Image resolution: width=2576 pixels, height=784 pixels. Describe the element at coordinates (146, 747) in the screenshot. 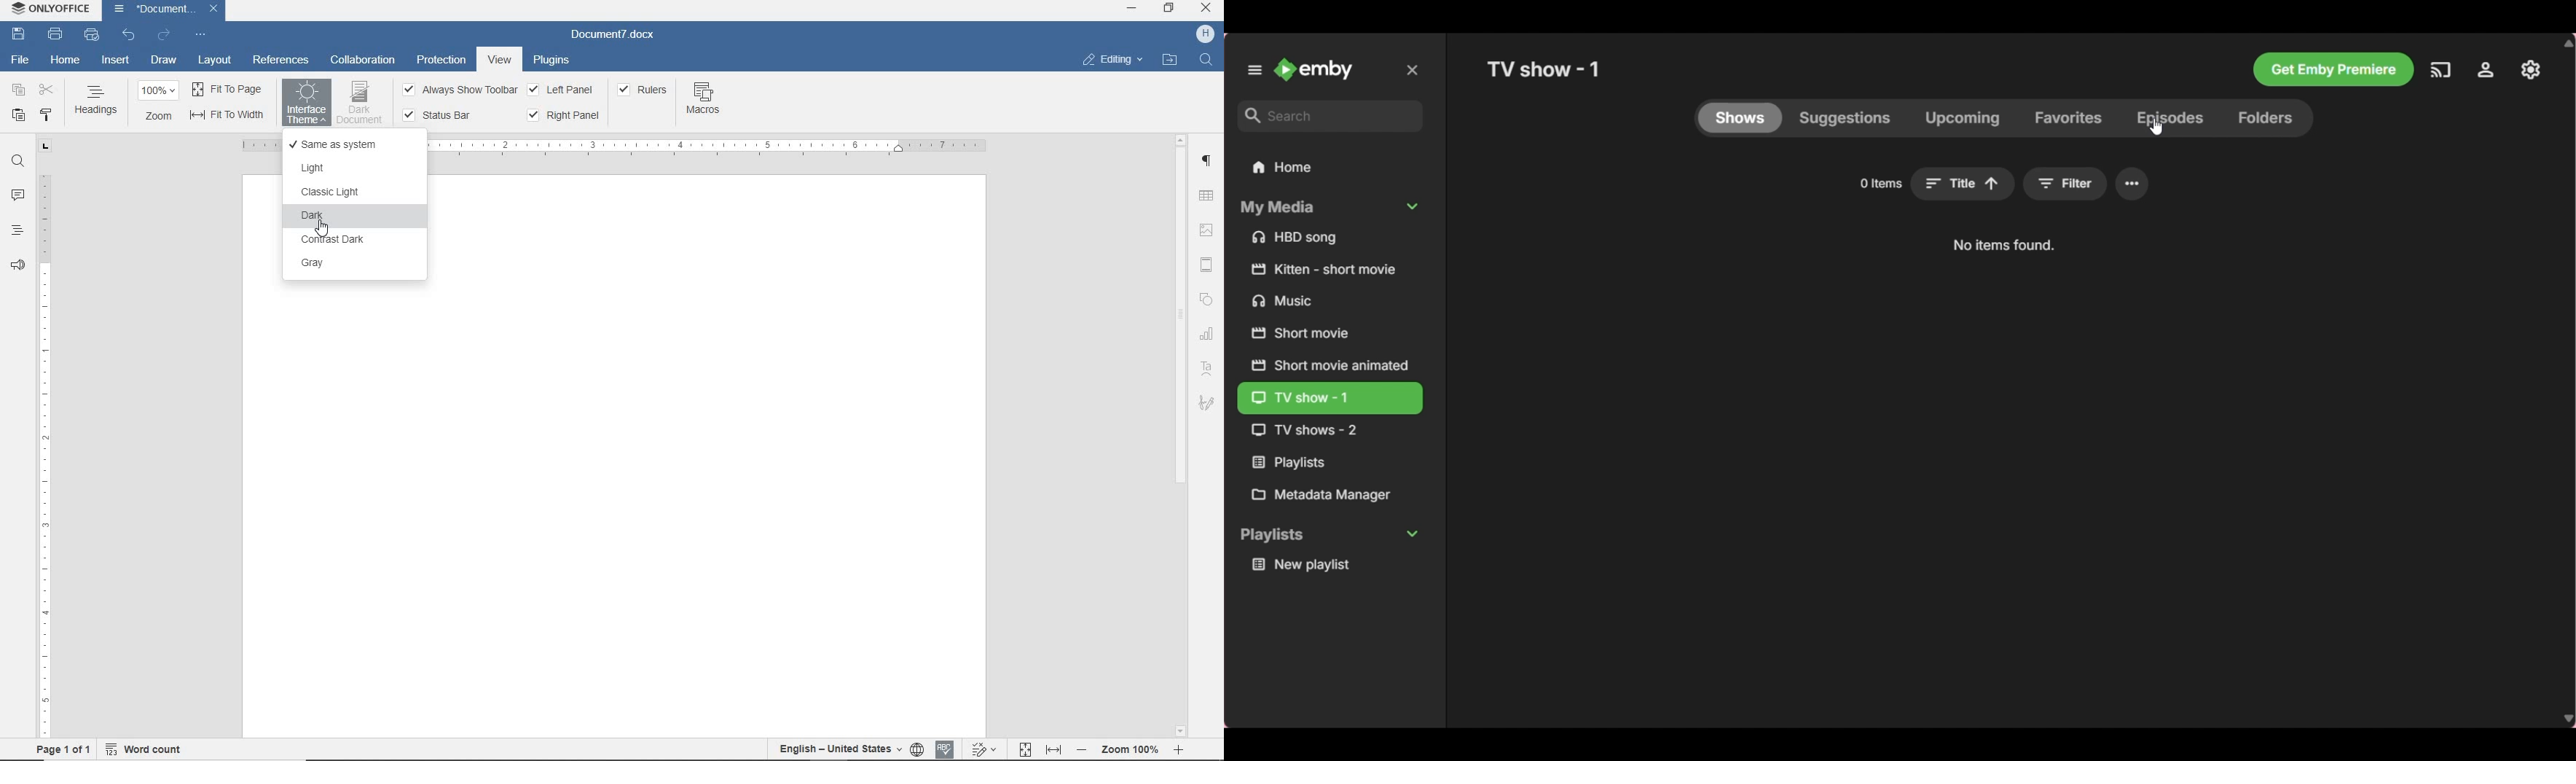

I see `WORD COUNT` at that location.